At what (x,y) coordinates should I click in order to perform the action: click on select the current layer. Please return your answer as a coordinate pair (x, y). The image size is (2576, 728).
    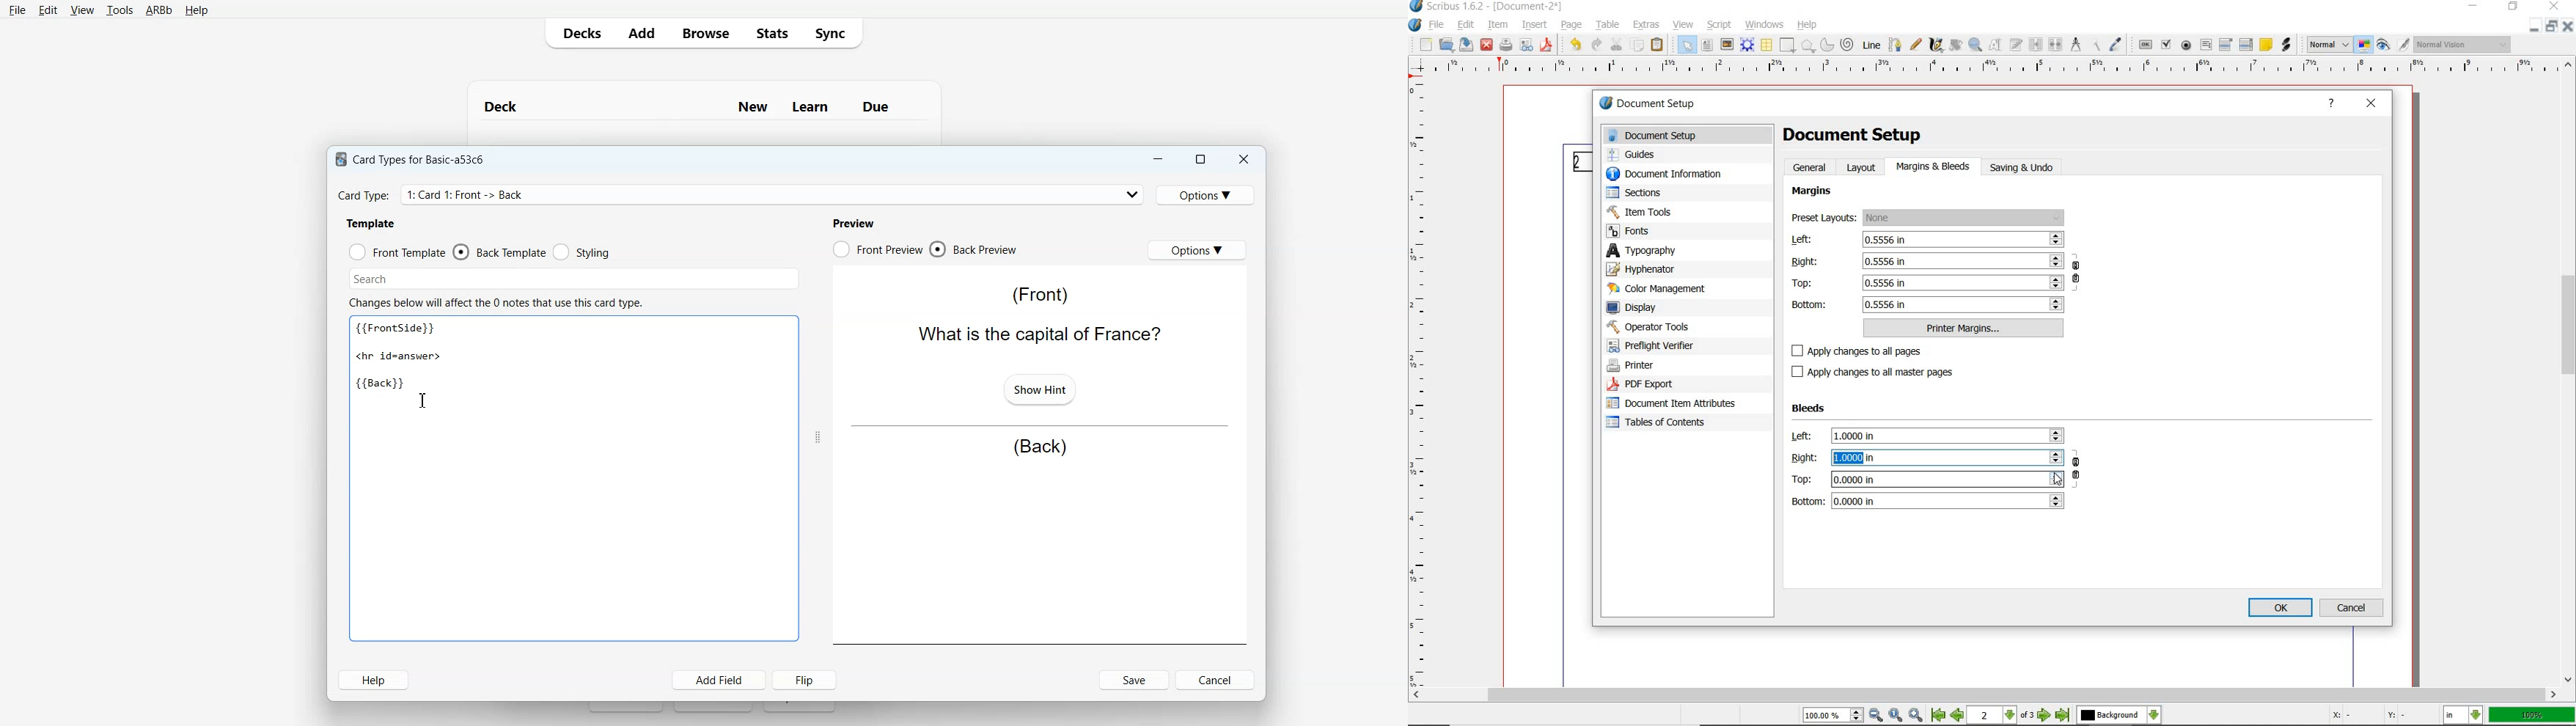
    Looking at the image, I should click on (2119, 716).